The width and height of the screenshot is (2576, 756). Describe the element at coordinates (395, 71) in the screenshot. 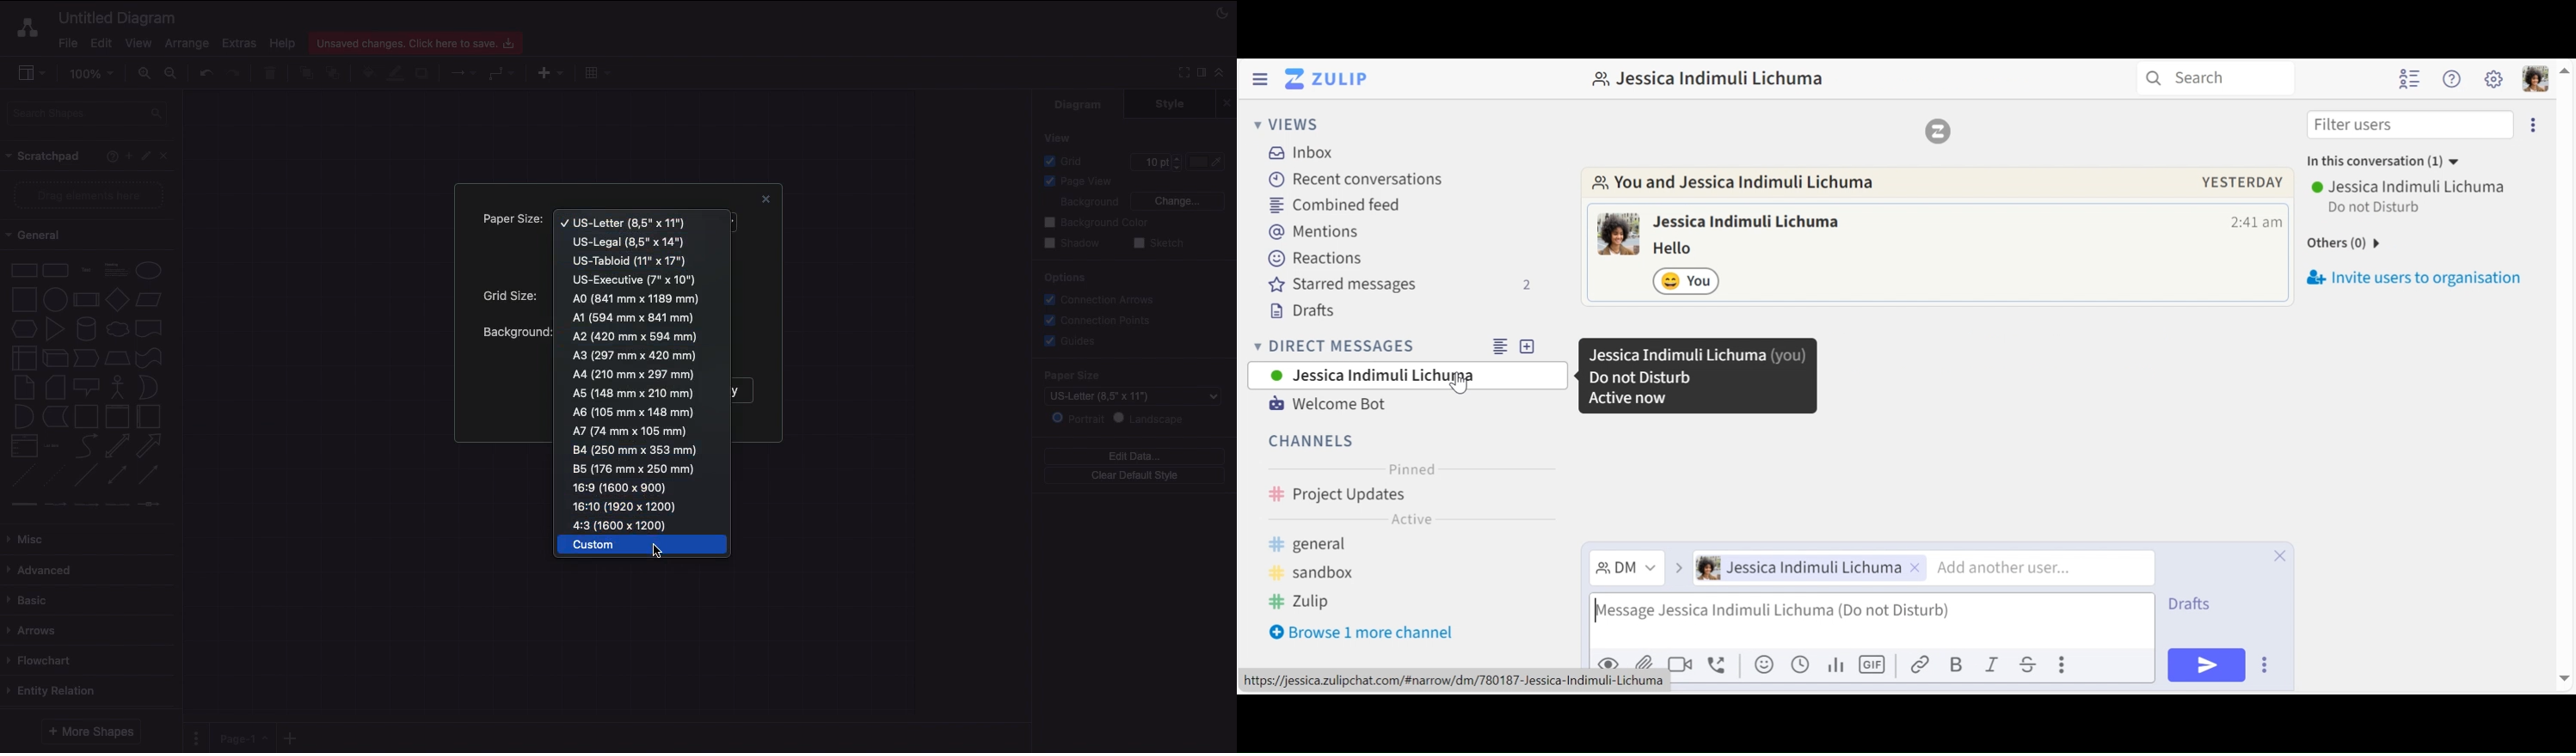

I see `Line color` at that location.